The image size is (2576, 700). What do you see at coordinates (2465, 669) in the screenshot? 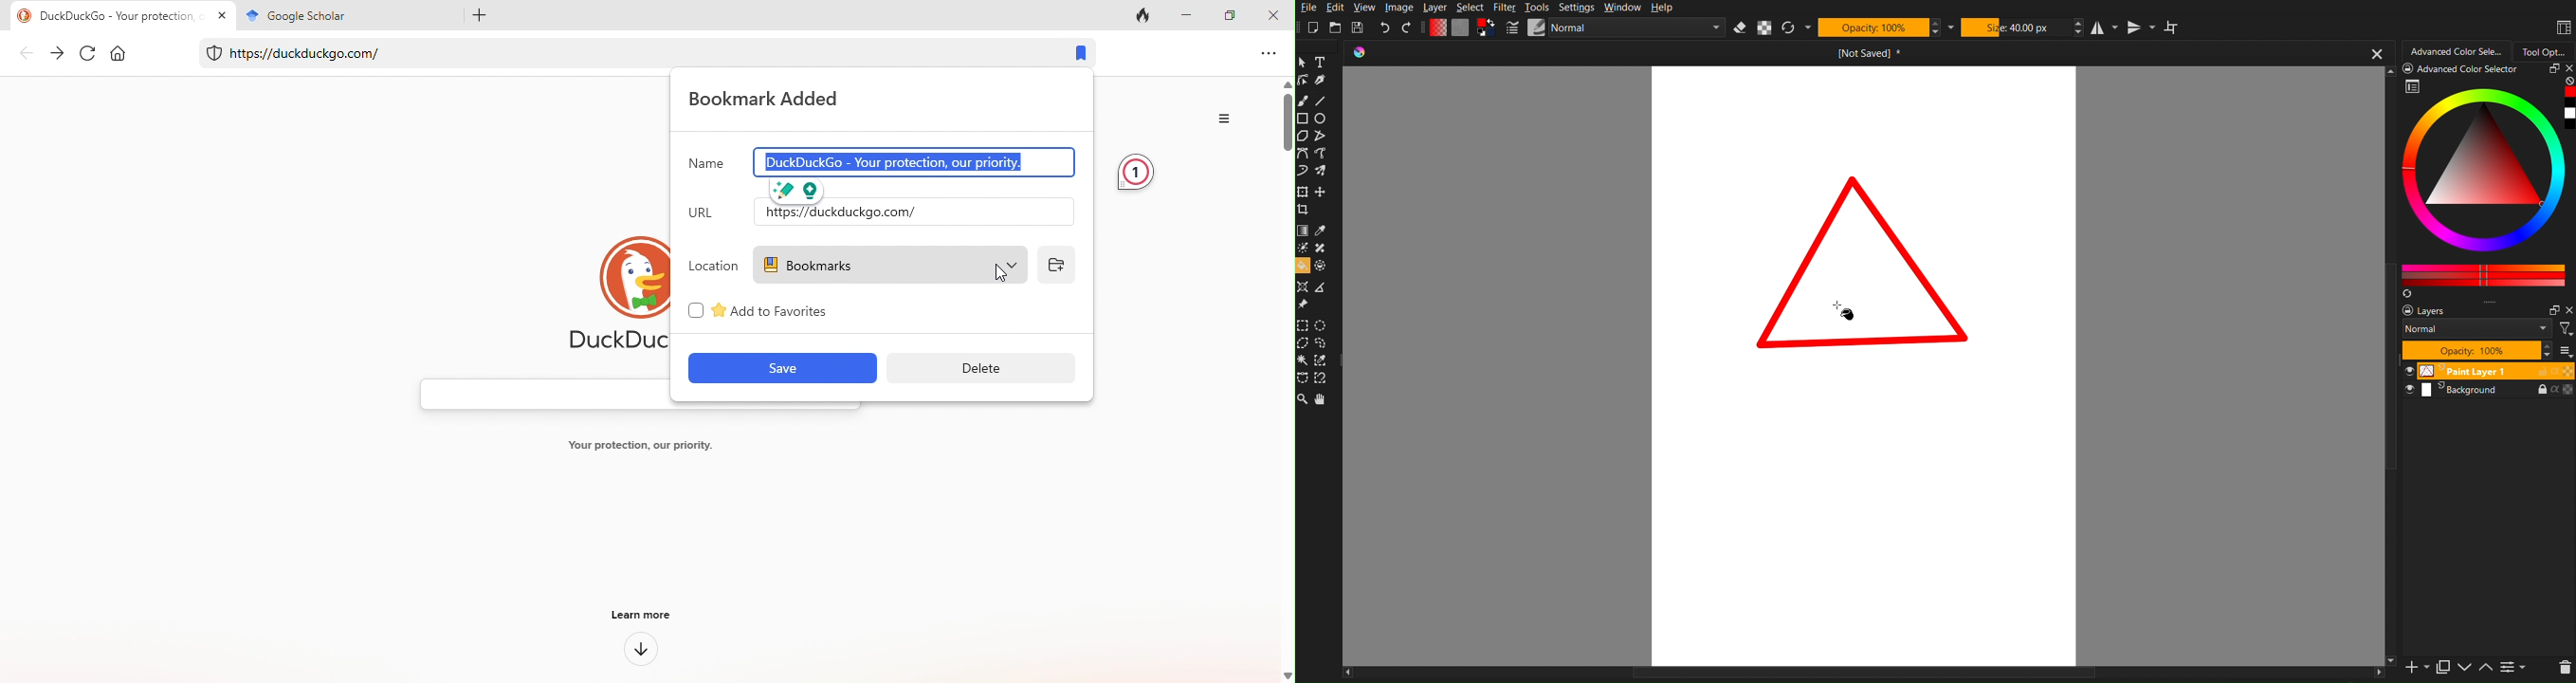
I see `move layer down` at bounding box center [2465, 669].